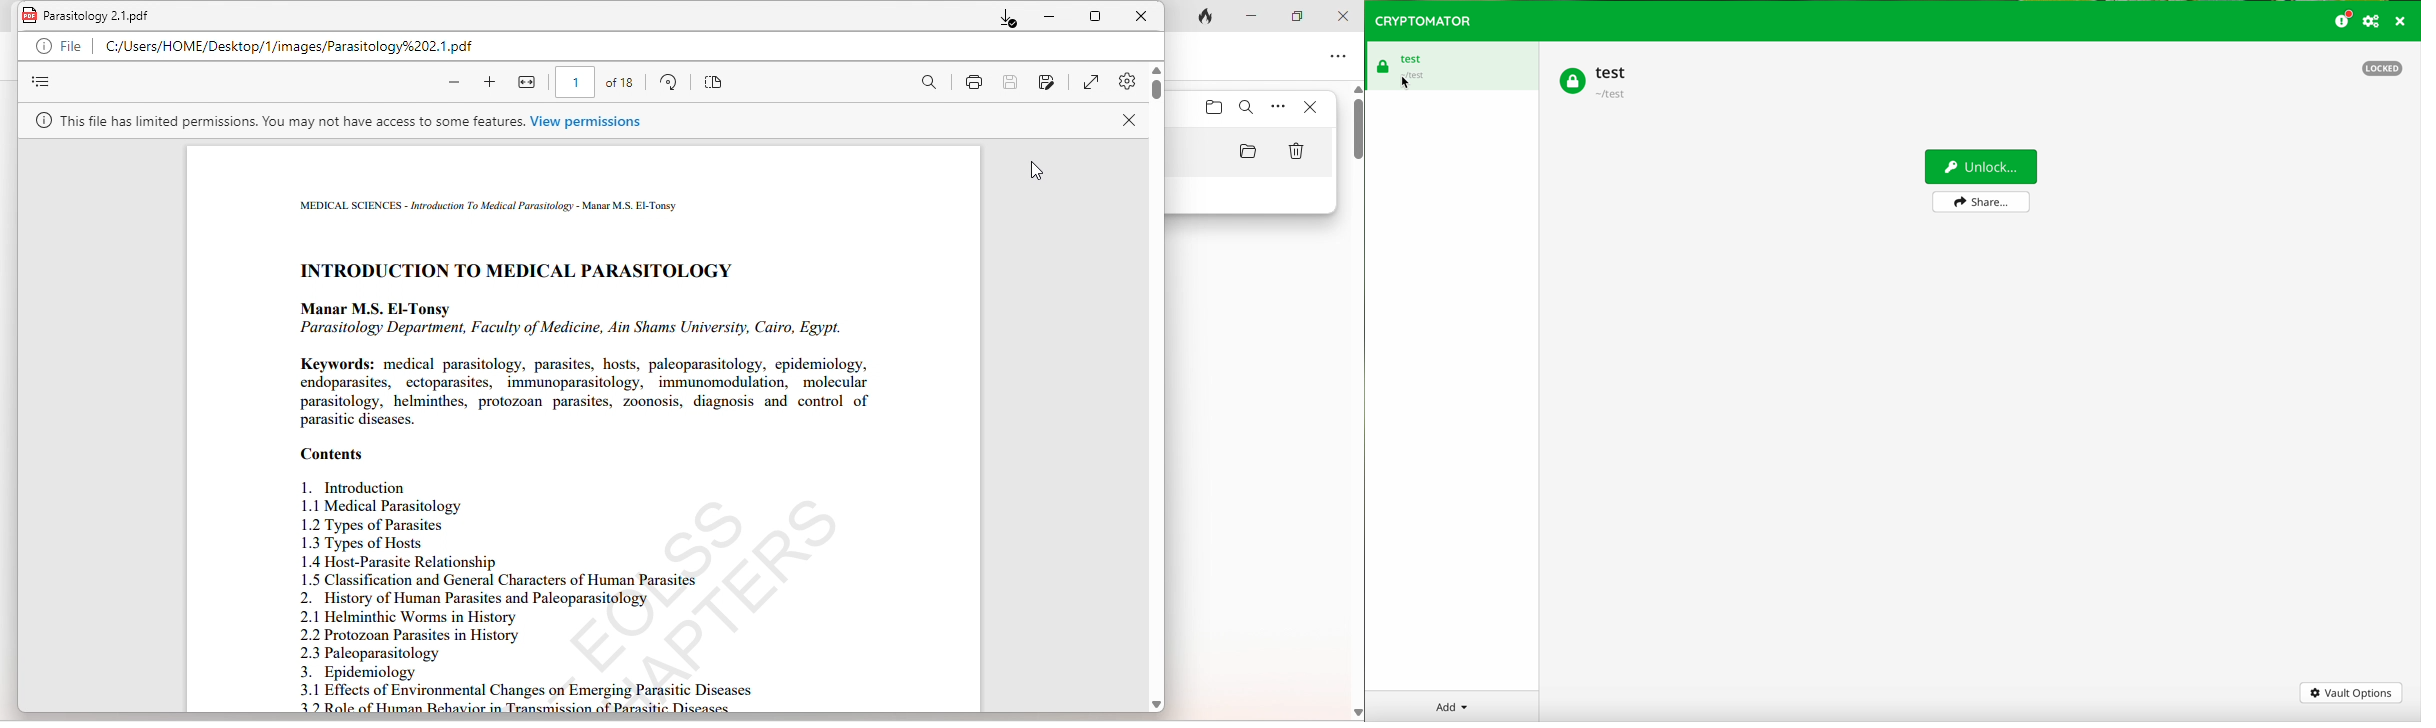 This screenshot has height=728, width=2436. I want to click on zoom in, so click(489, 84).